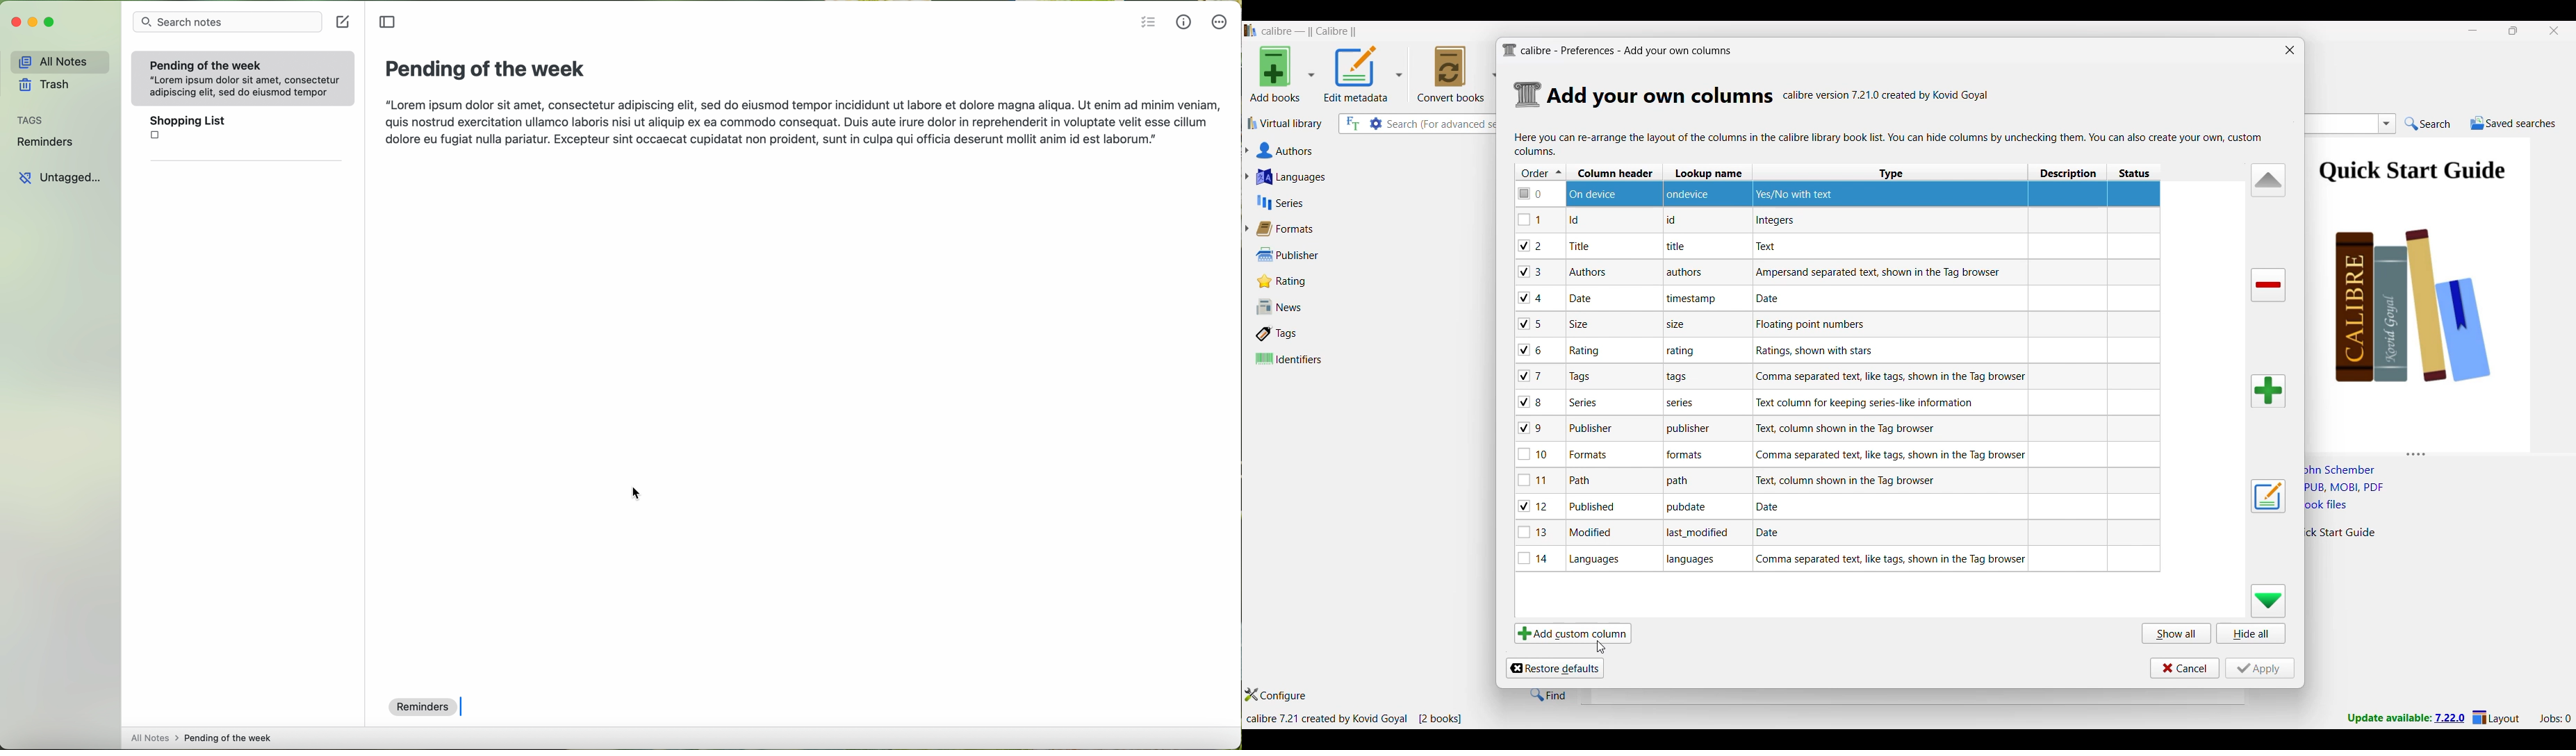  I want to click on text cursor, so click(465, 707).